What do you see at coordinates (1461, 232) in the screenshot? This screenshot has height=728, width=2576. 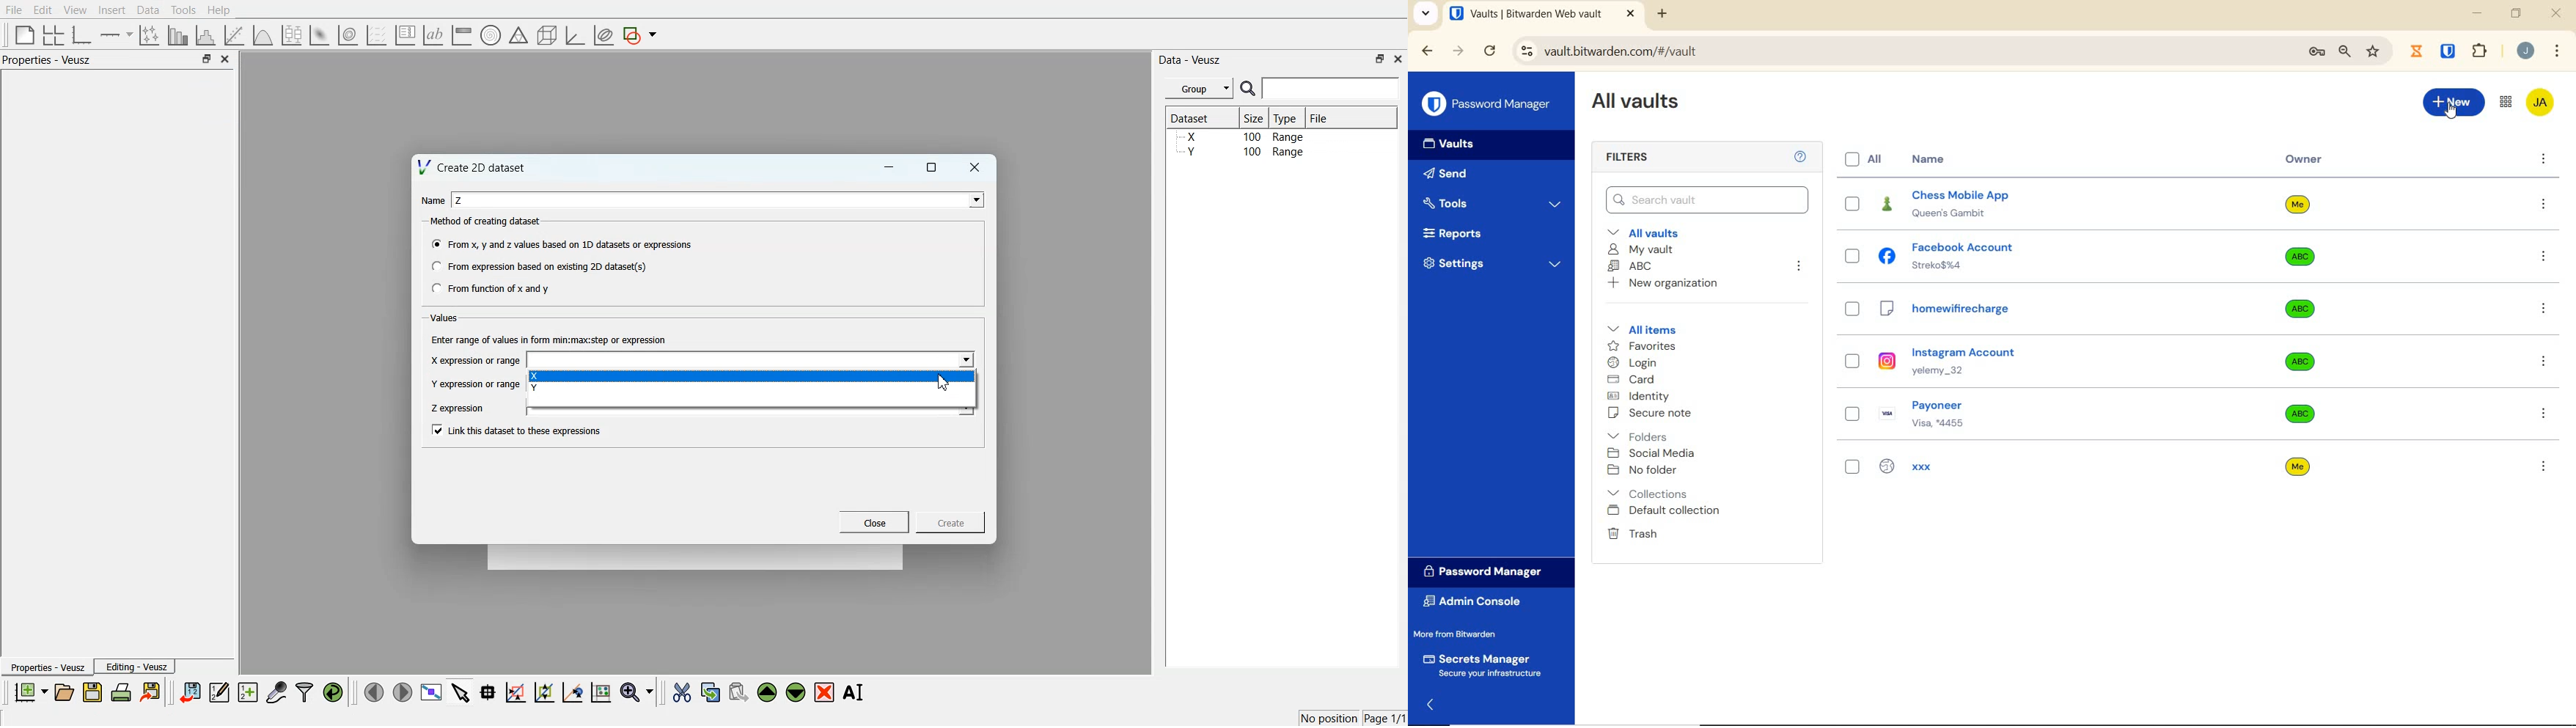 I see `Reports` at bounding box center [1461, 232].